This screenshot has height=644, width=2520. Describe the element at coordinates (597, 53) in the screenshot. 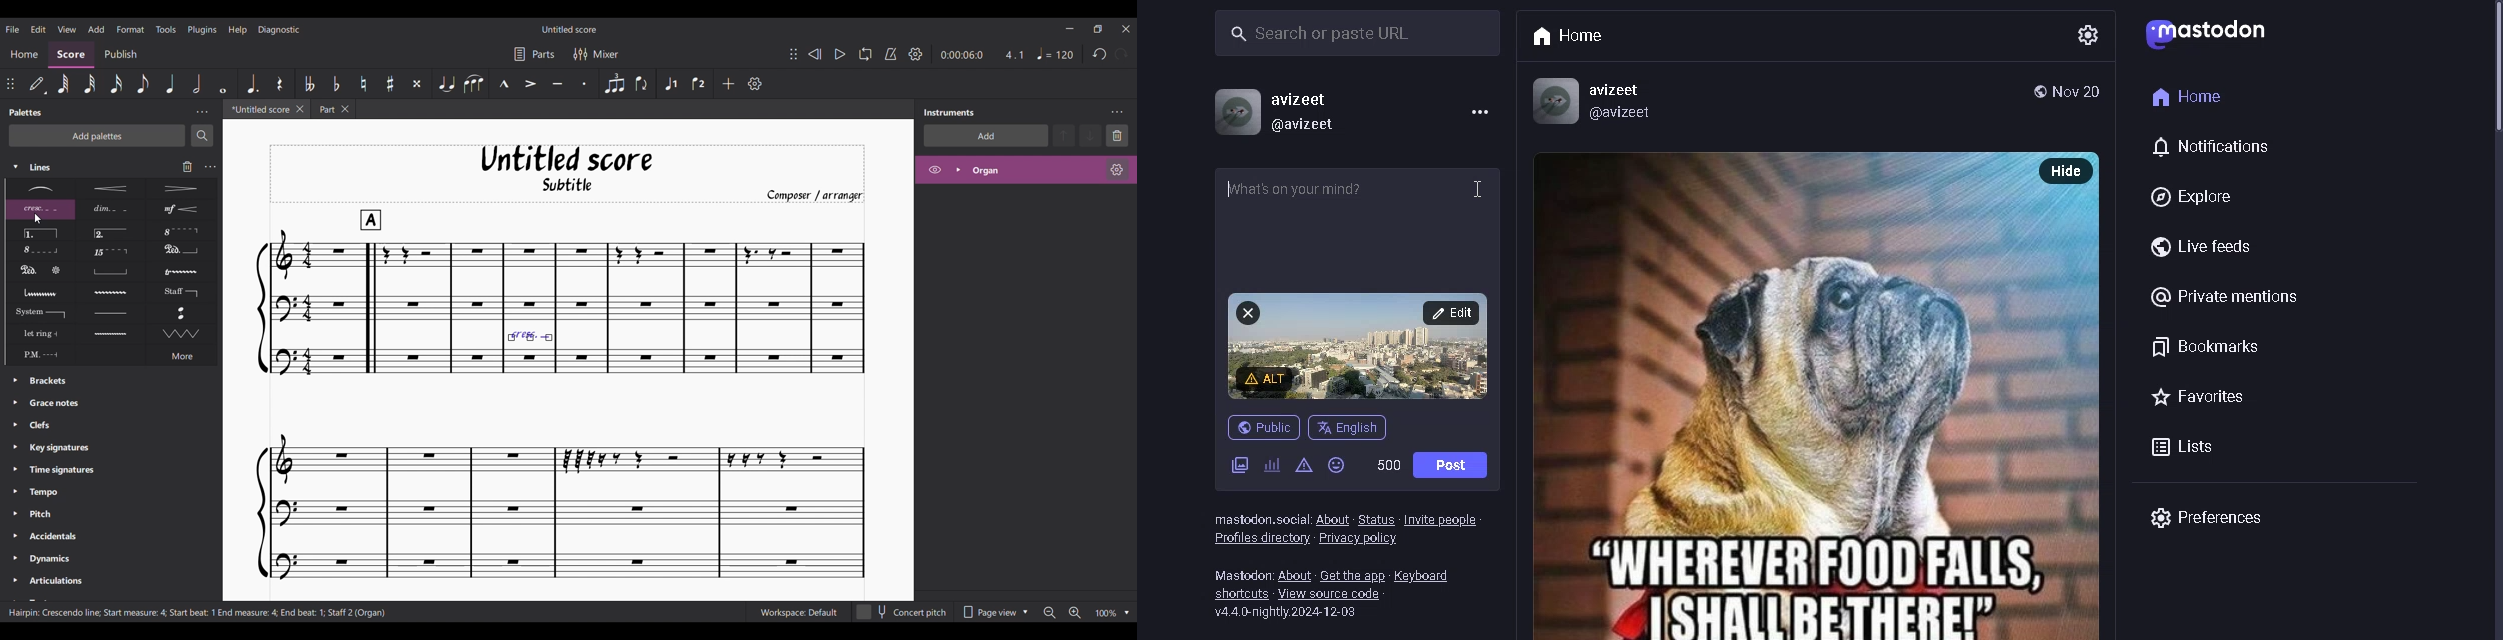

I see `Mixer settings` at that location.